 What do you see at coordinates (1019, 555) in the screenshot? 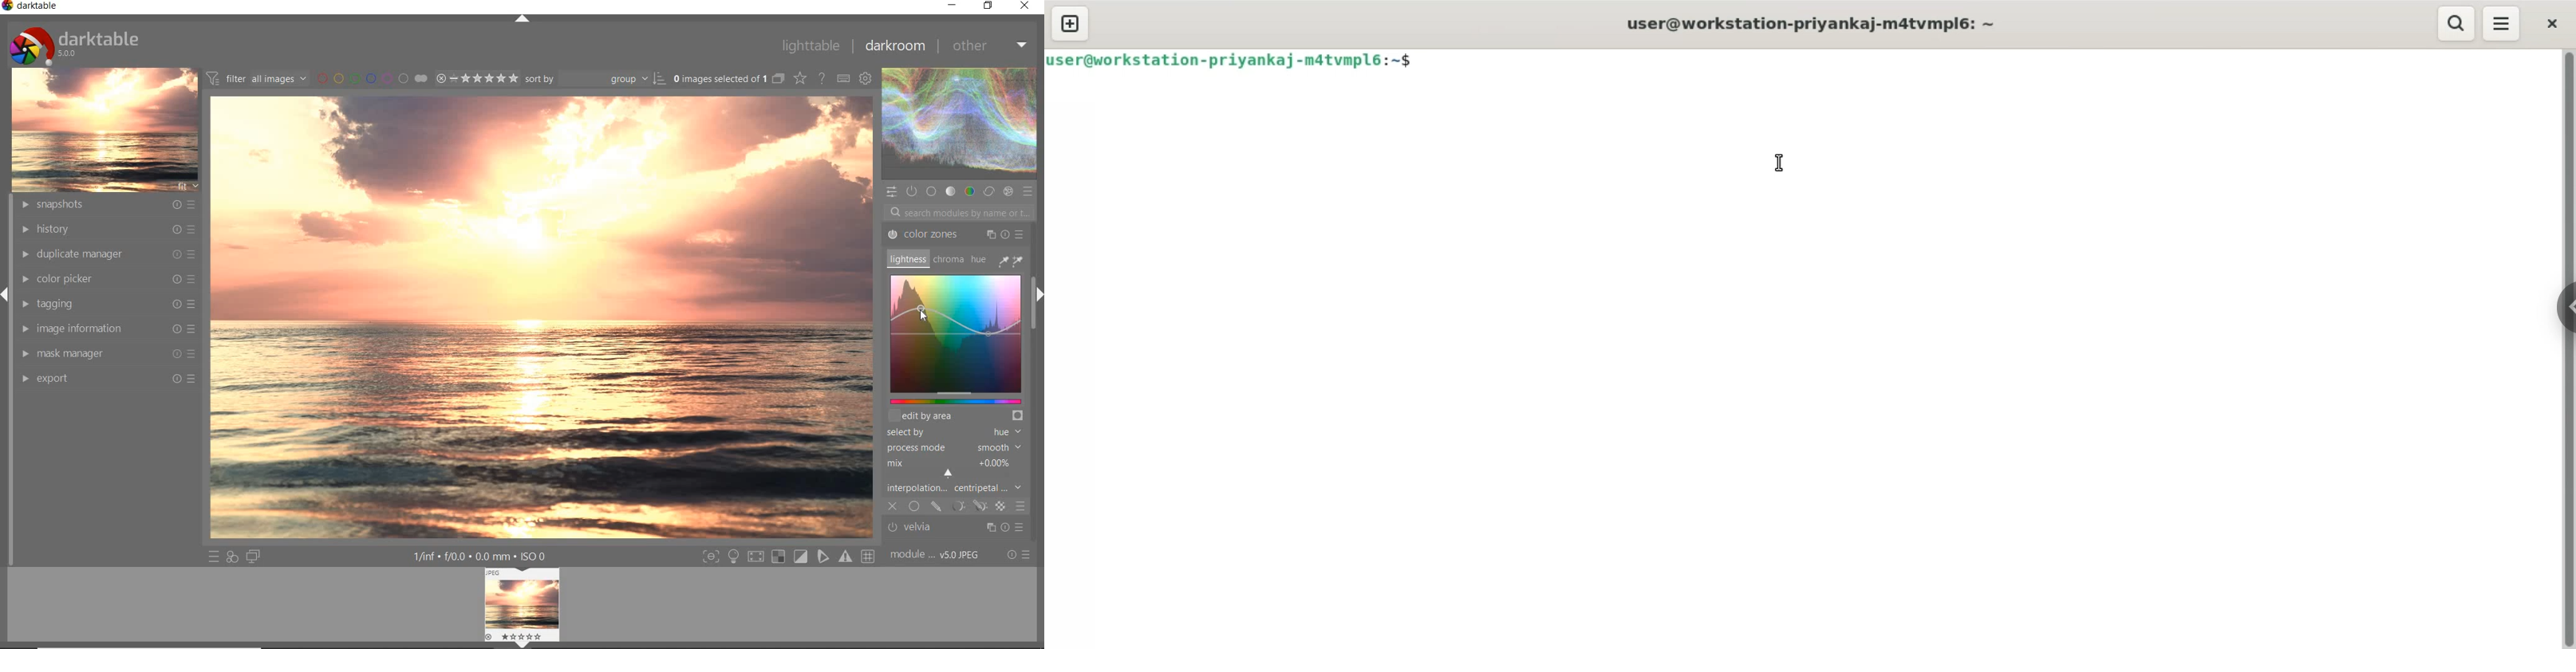
I see `RESET OR PRESET &PREFERENCE` at bounding box center [1019, 555].